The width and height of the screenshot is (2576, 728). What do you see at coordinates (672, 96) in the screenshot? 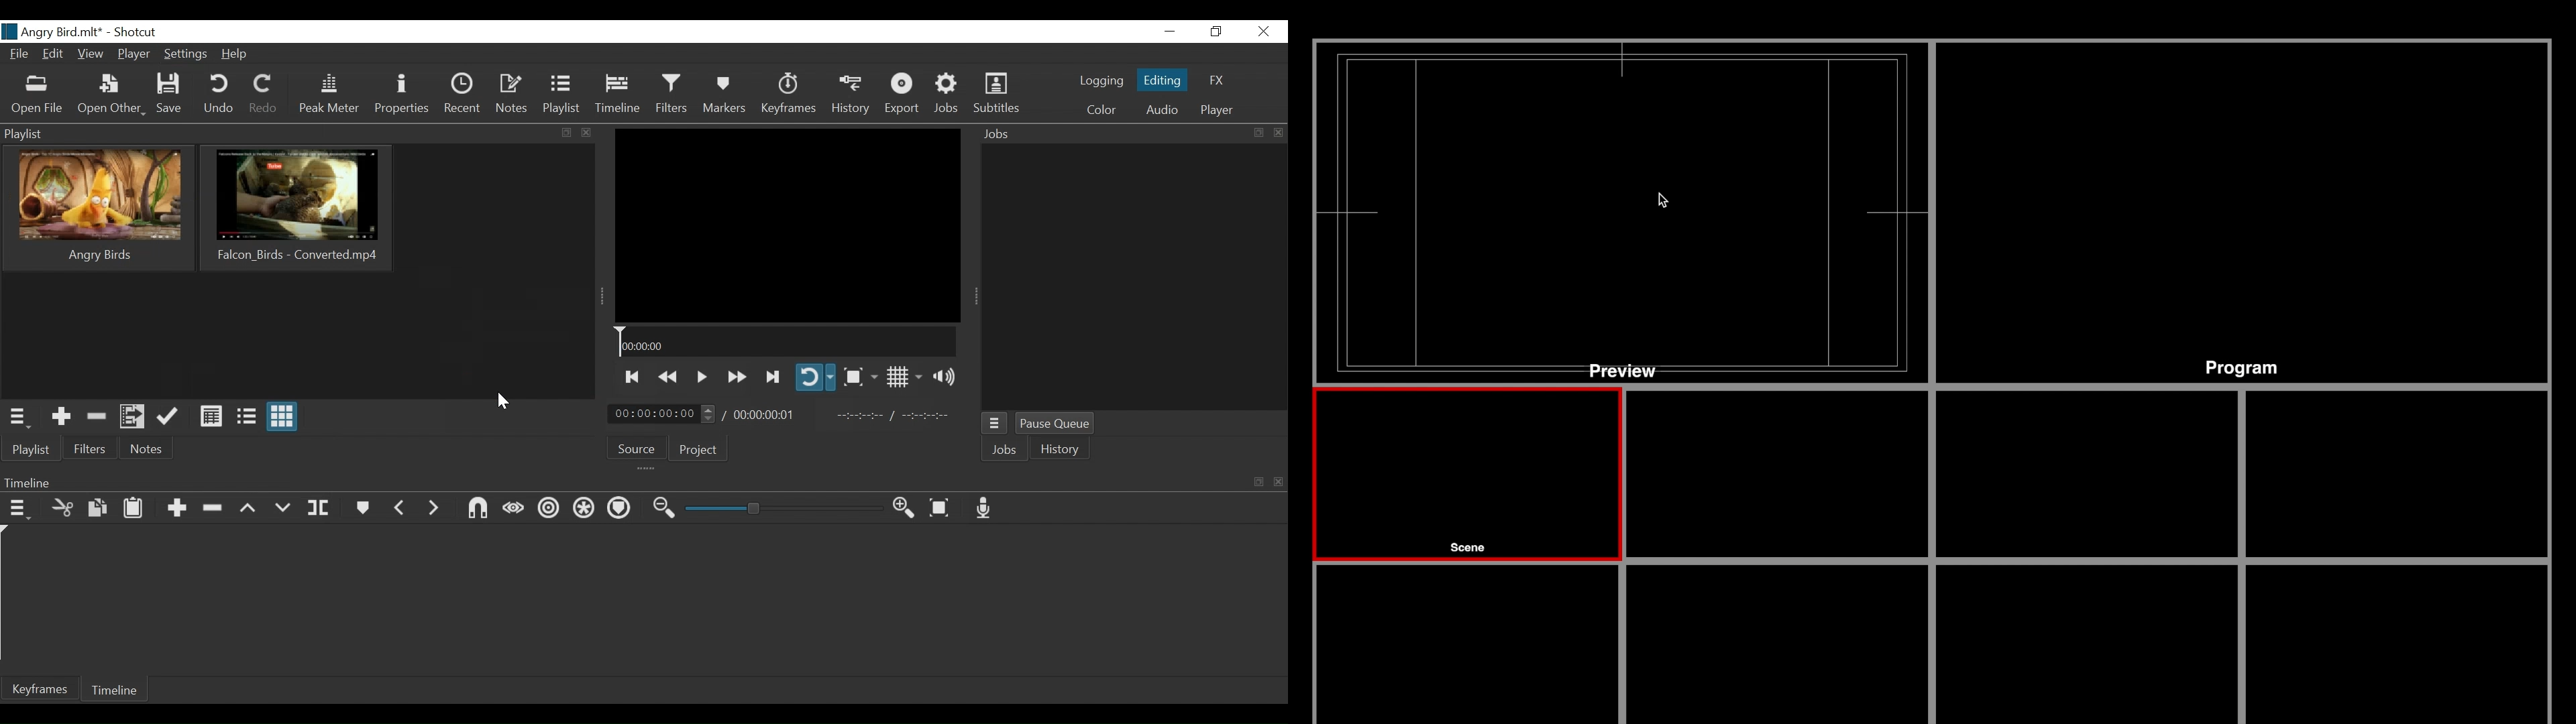
I see `Filter` at bounding box center [672, 96].